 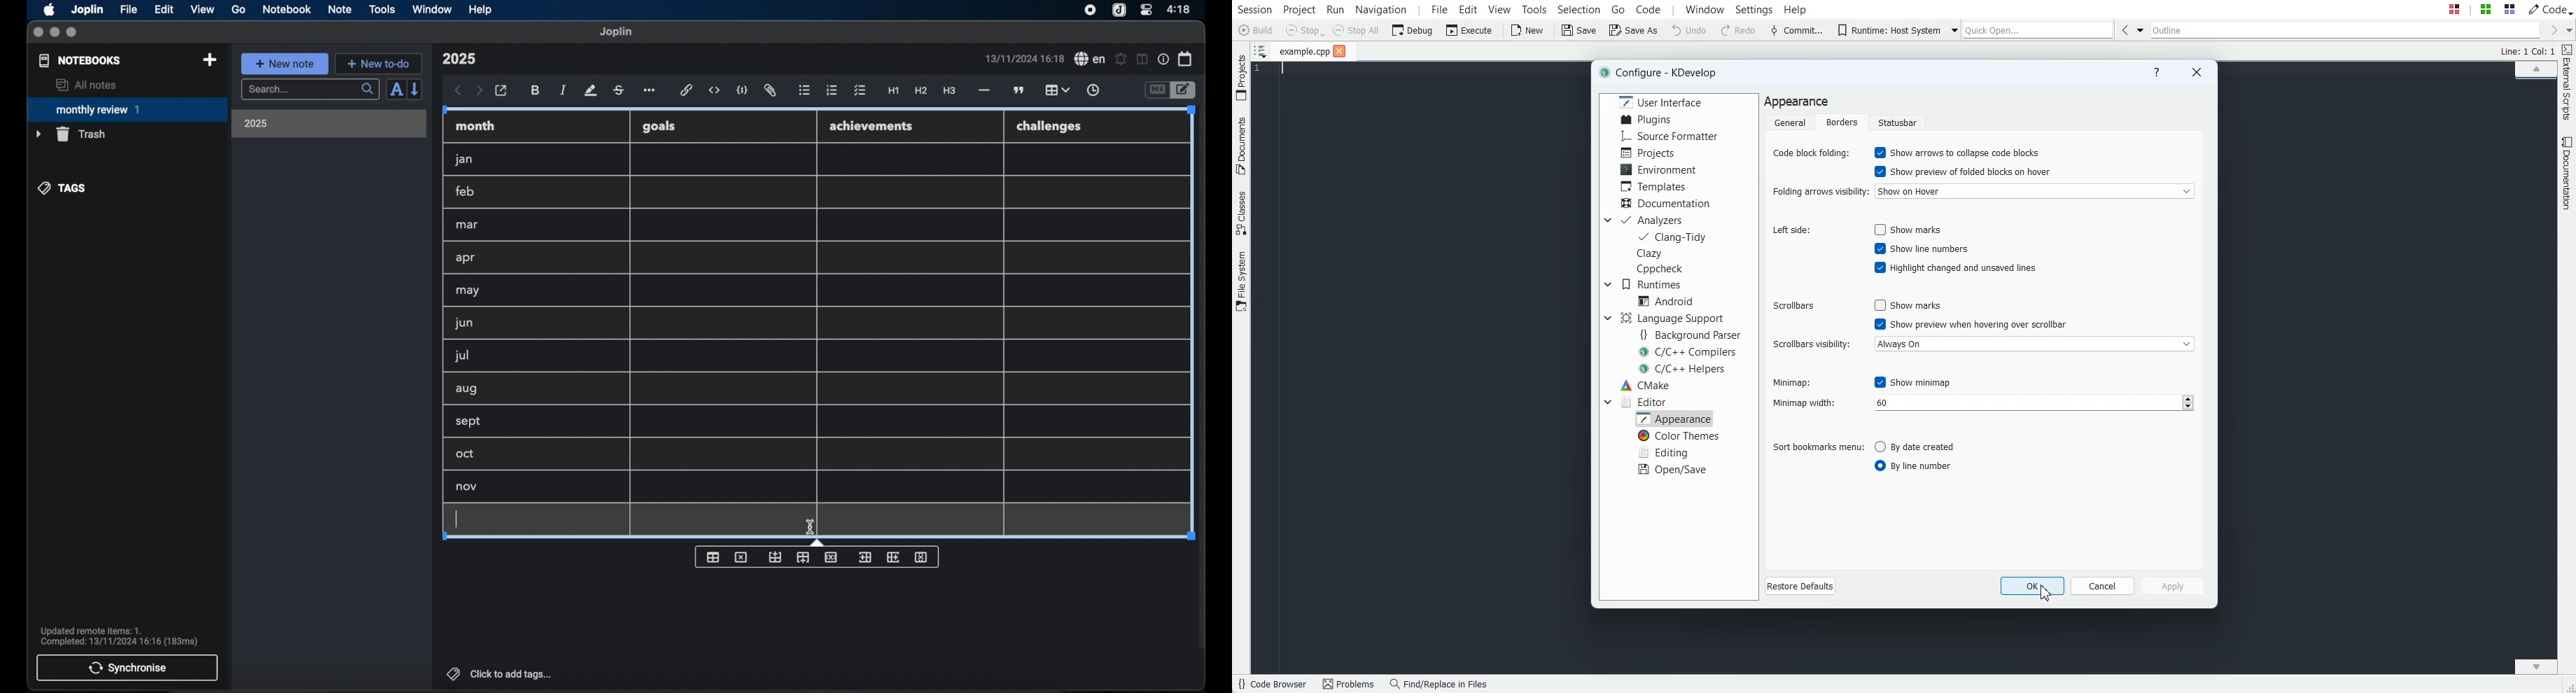 What do you see at coordinates (256, 123) in the screenshot?
I see `2025` at bounding box center [256, 123].